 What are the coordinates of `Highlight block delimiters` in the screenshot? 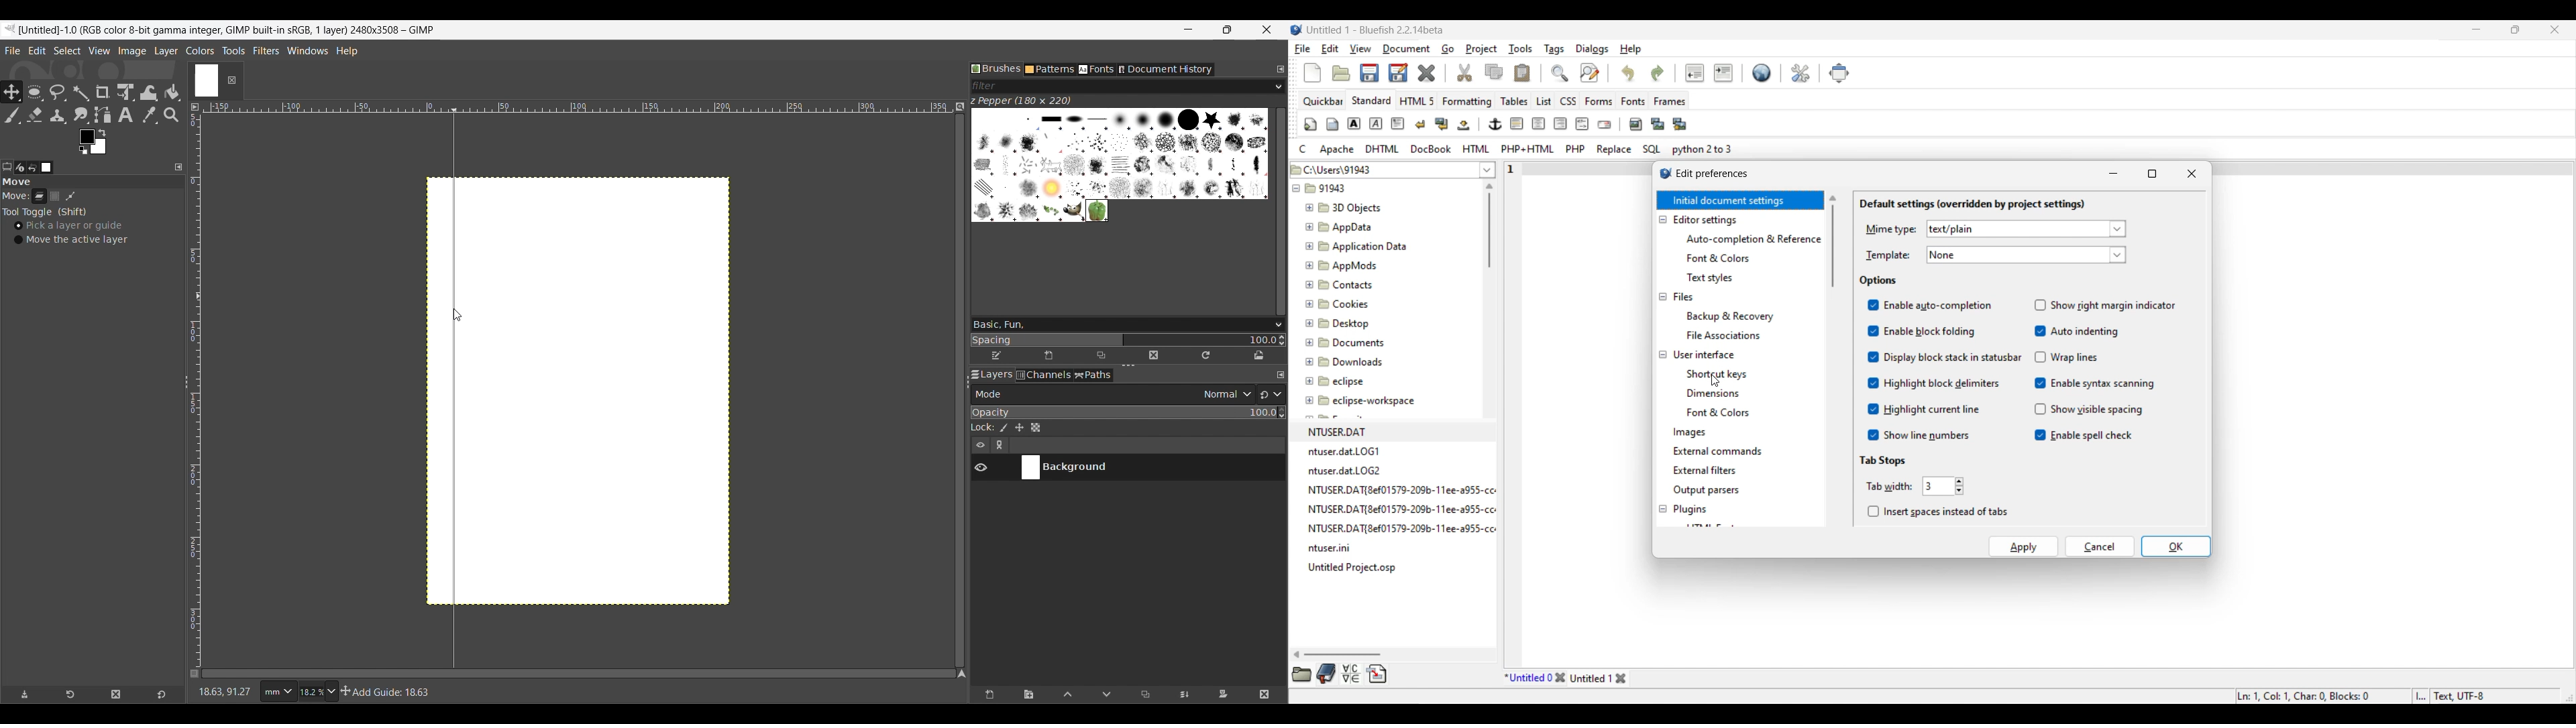 It's located at (1934, 383).